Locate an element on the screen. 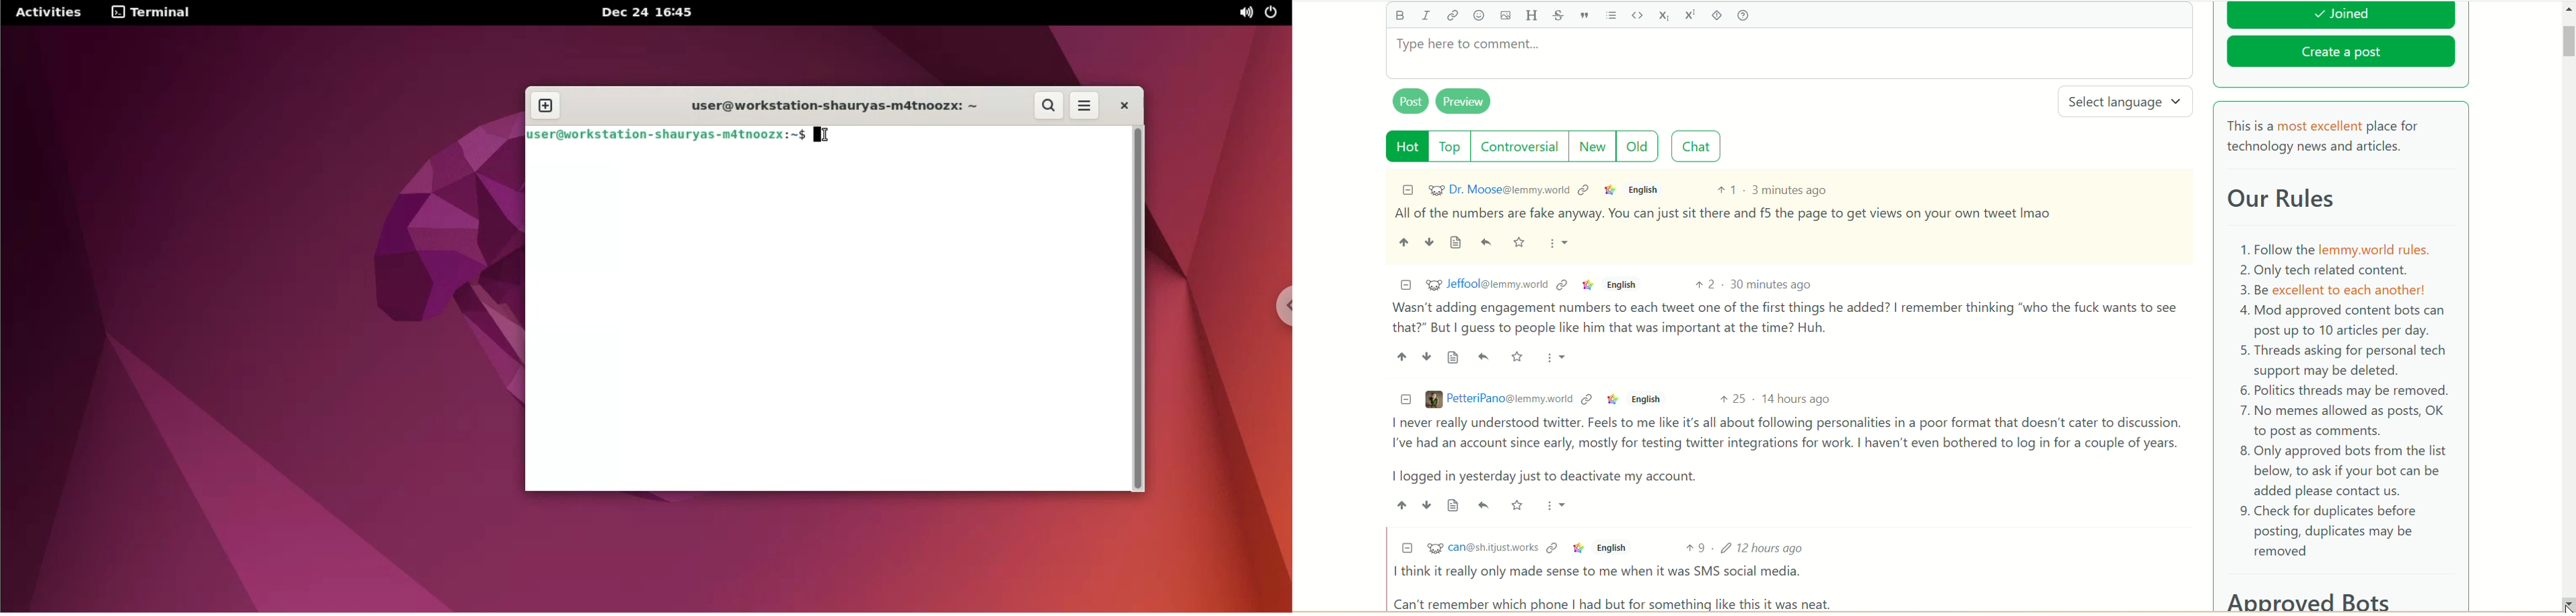  Link is located at coordinates (1578, 548).